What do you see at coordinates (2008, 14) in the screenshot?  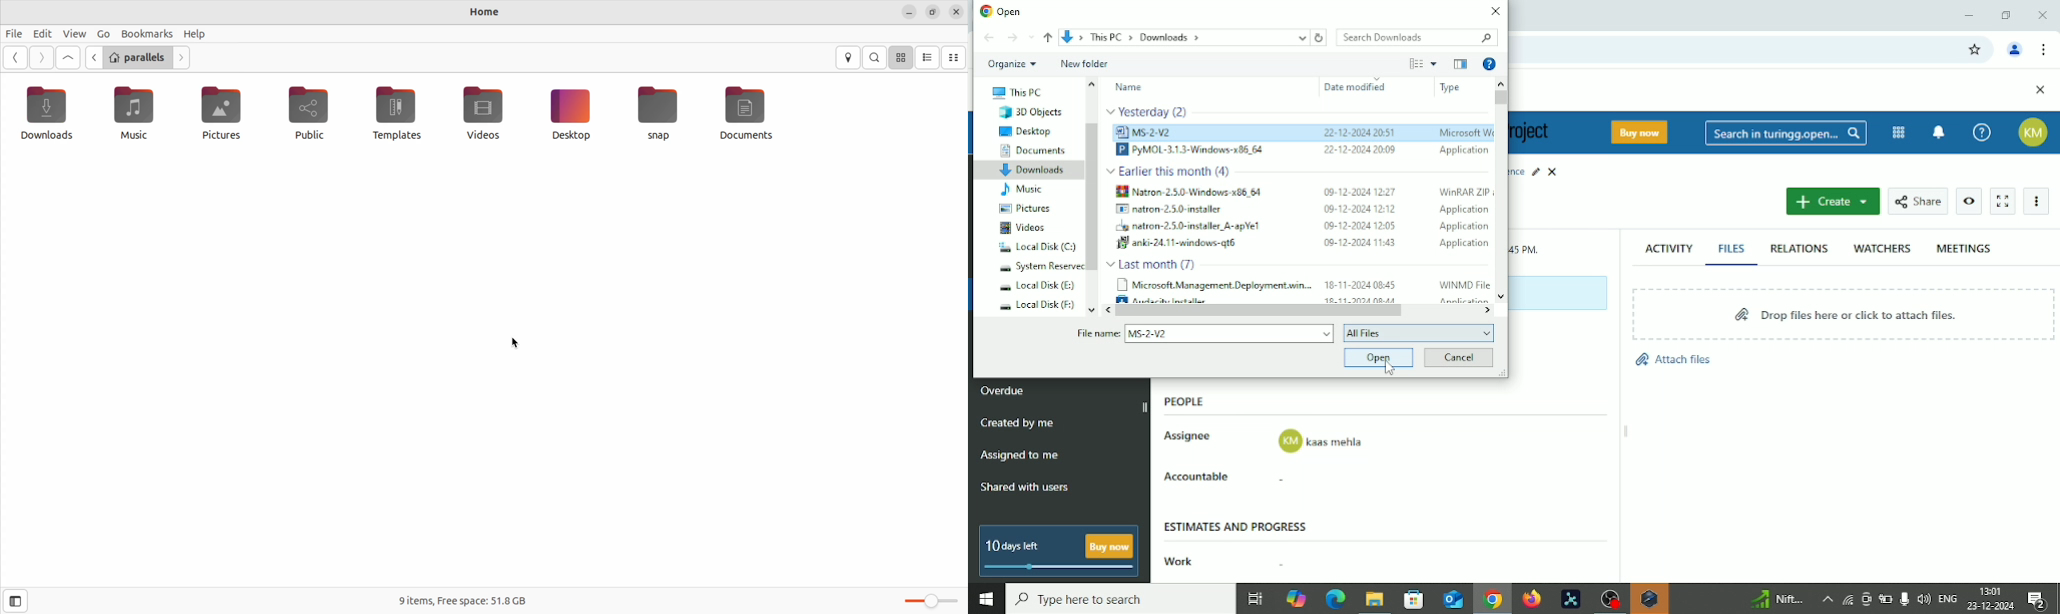 I see `Restore down` at bounding box center [2008, 14].